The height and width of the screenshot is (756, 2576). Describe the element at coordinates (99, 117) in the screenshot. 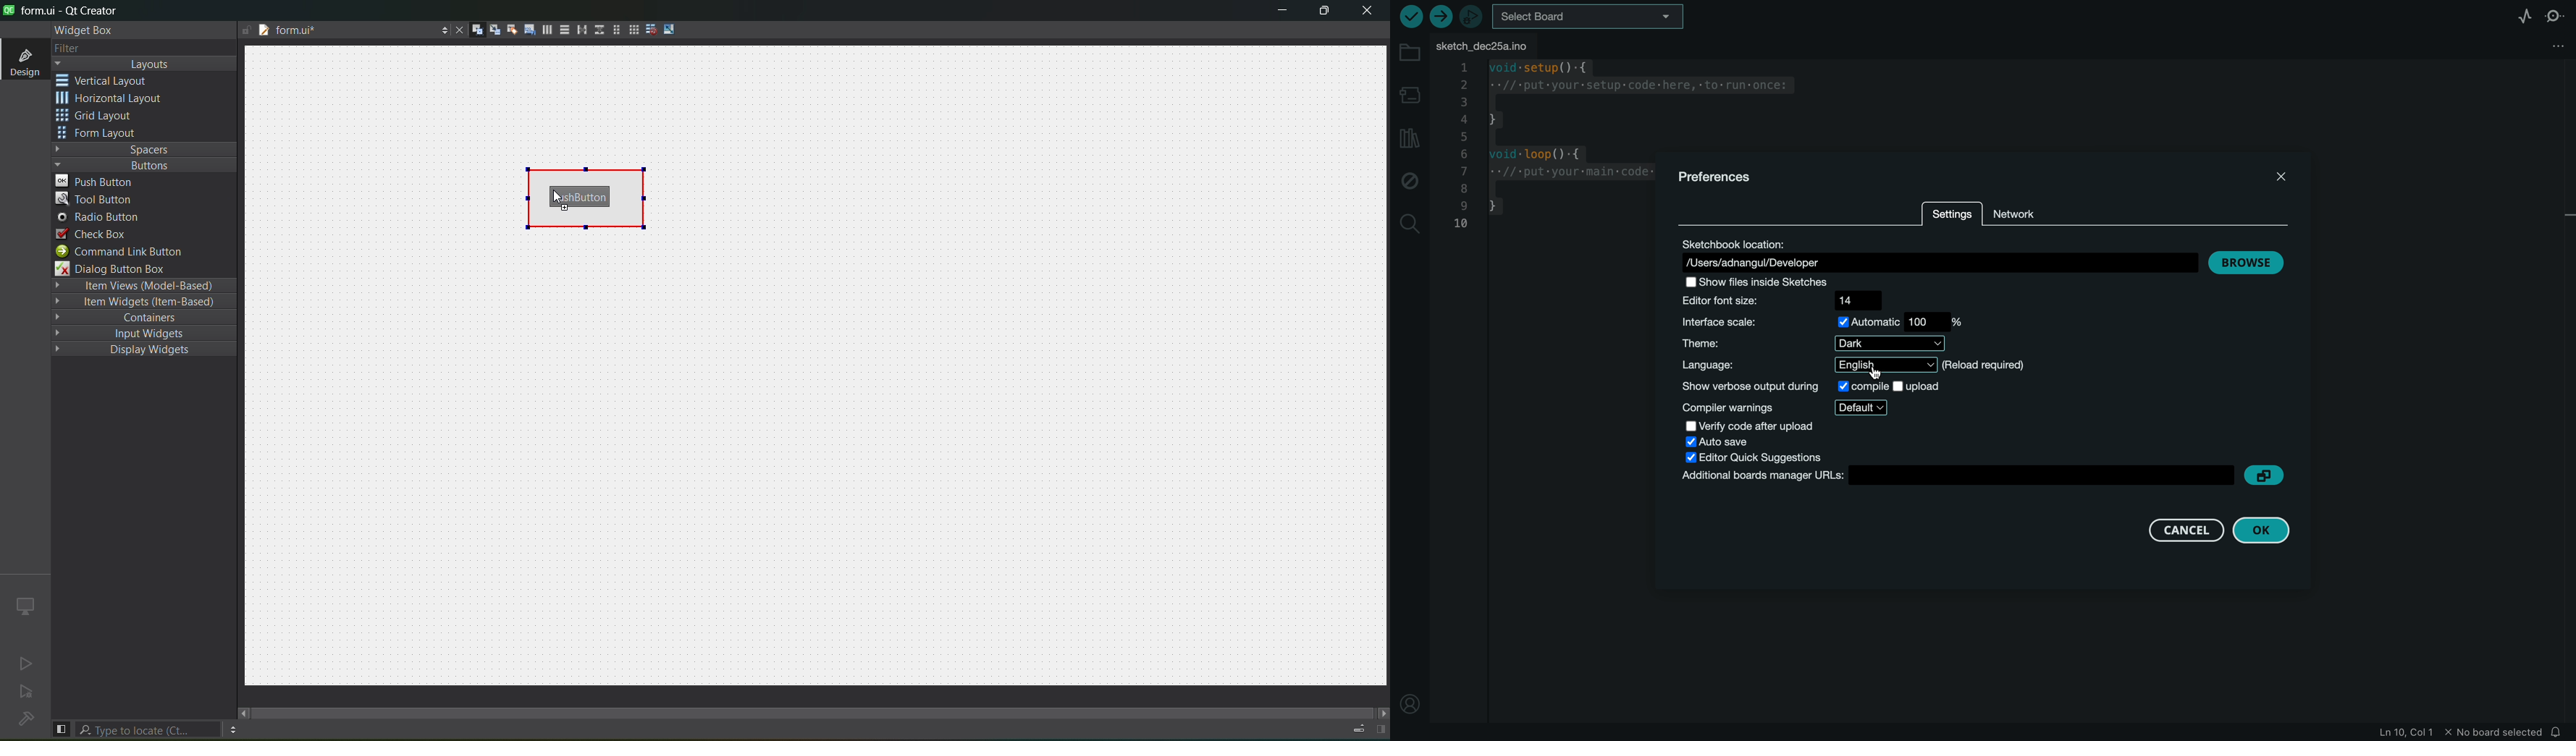

I see `grid layout` at that location.